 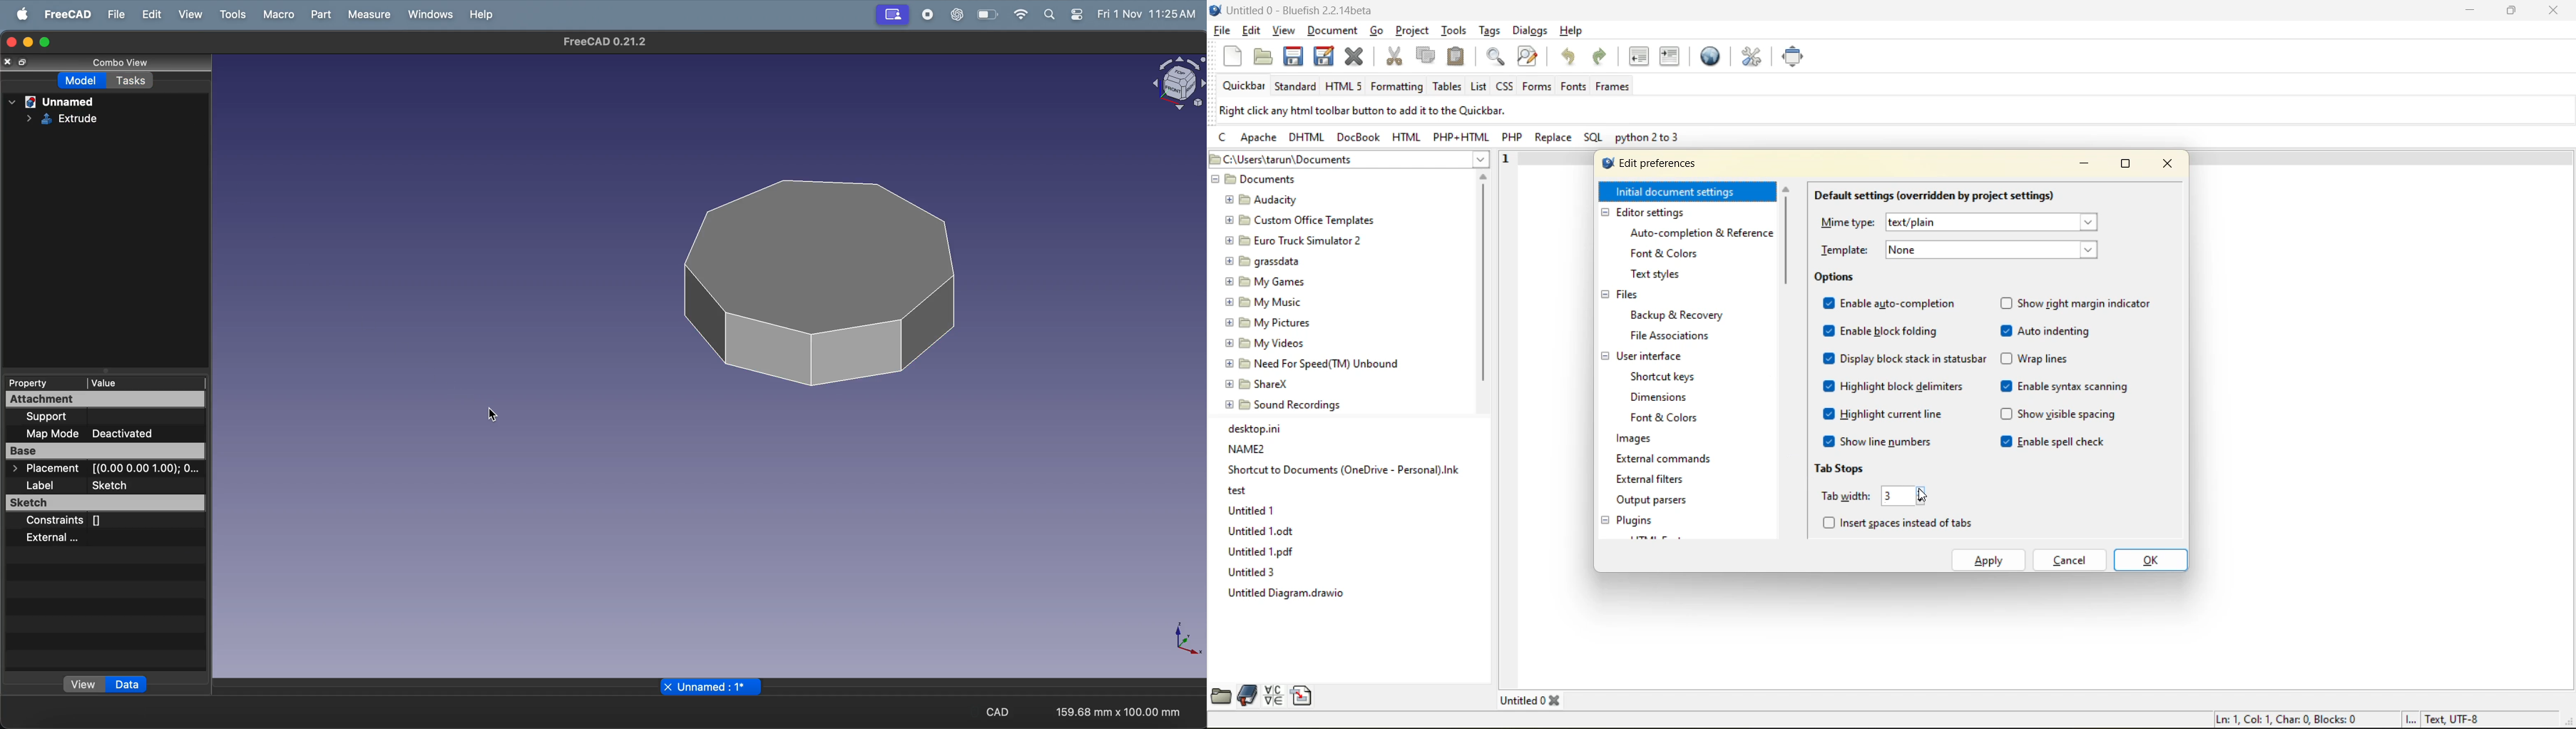 I want to click on snippets, so click(x=1302, y=695).